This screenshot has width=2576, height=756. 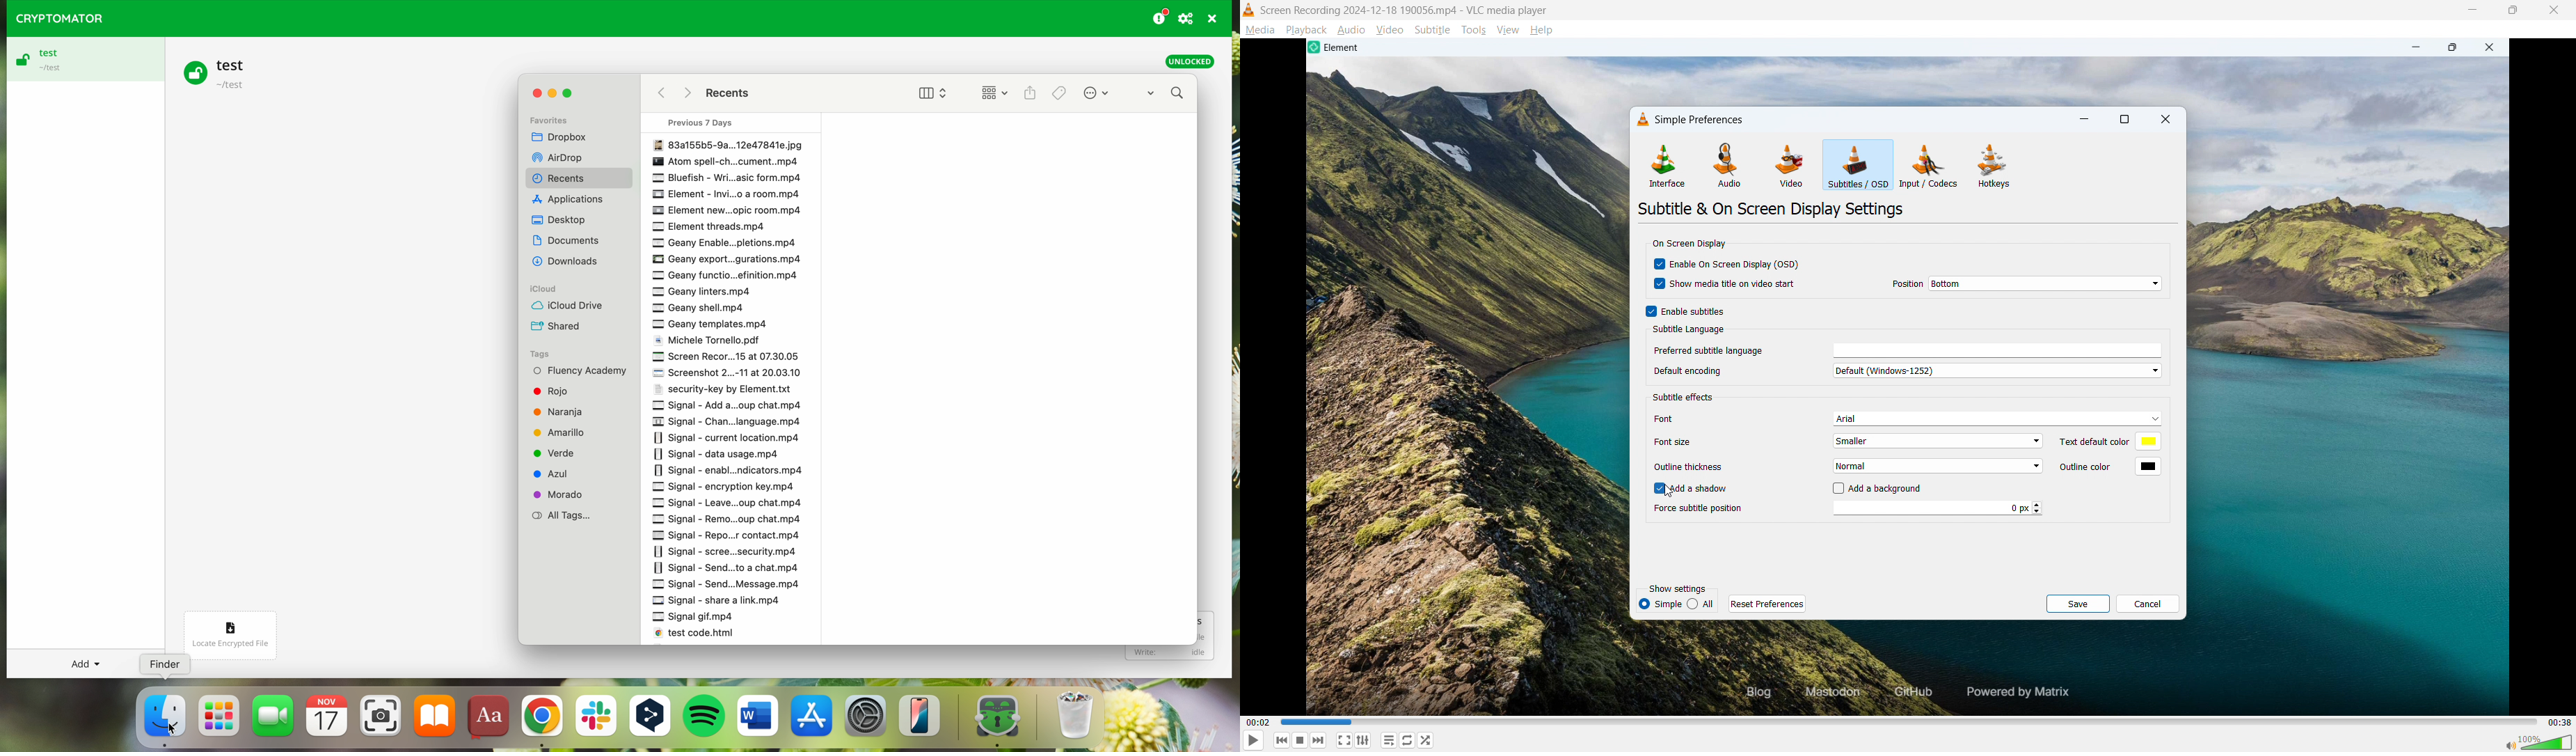 What do you see at coordinates (533, 95) in the screenshot?
I see `close` at bounding box center [533, 95].